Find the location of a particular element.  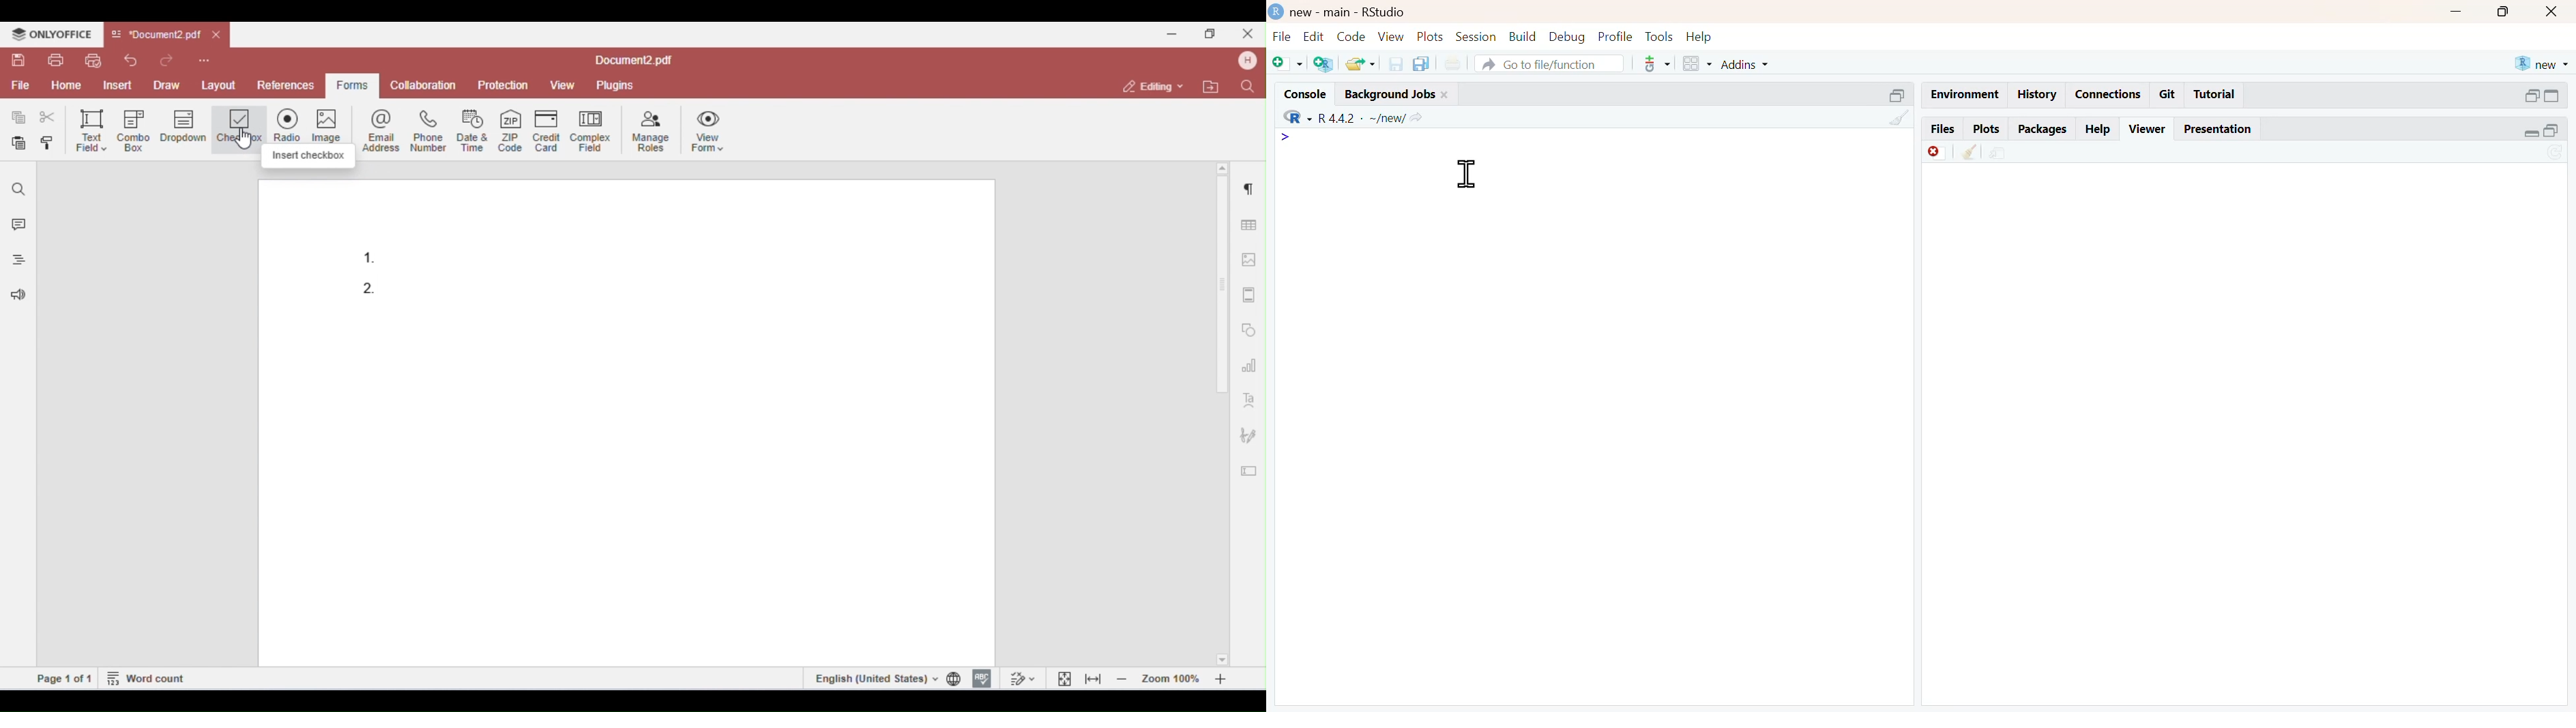

share folder as is located at coordinates (1362, 64).